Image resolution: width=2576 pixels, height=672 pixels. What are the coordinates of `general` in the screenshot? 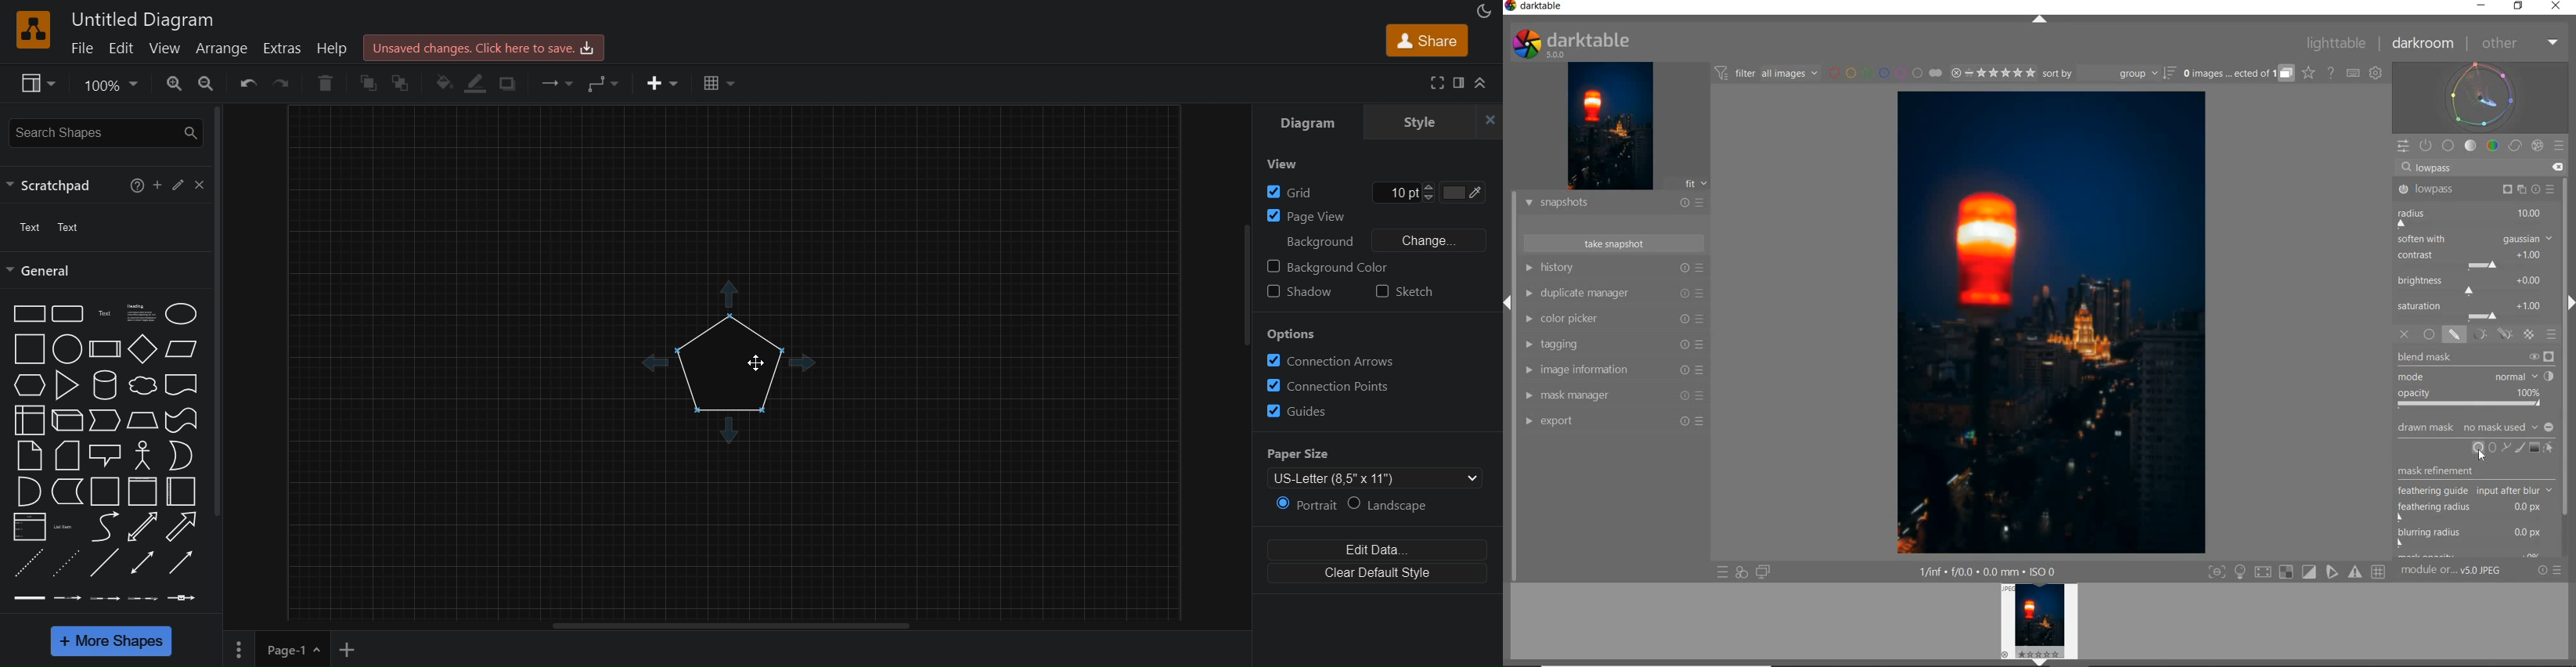 It's located at (42, 271).